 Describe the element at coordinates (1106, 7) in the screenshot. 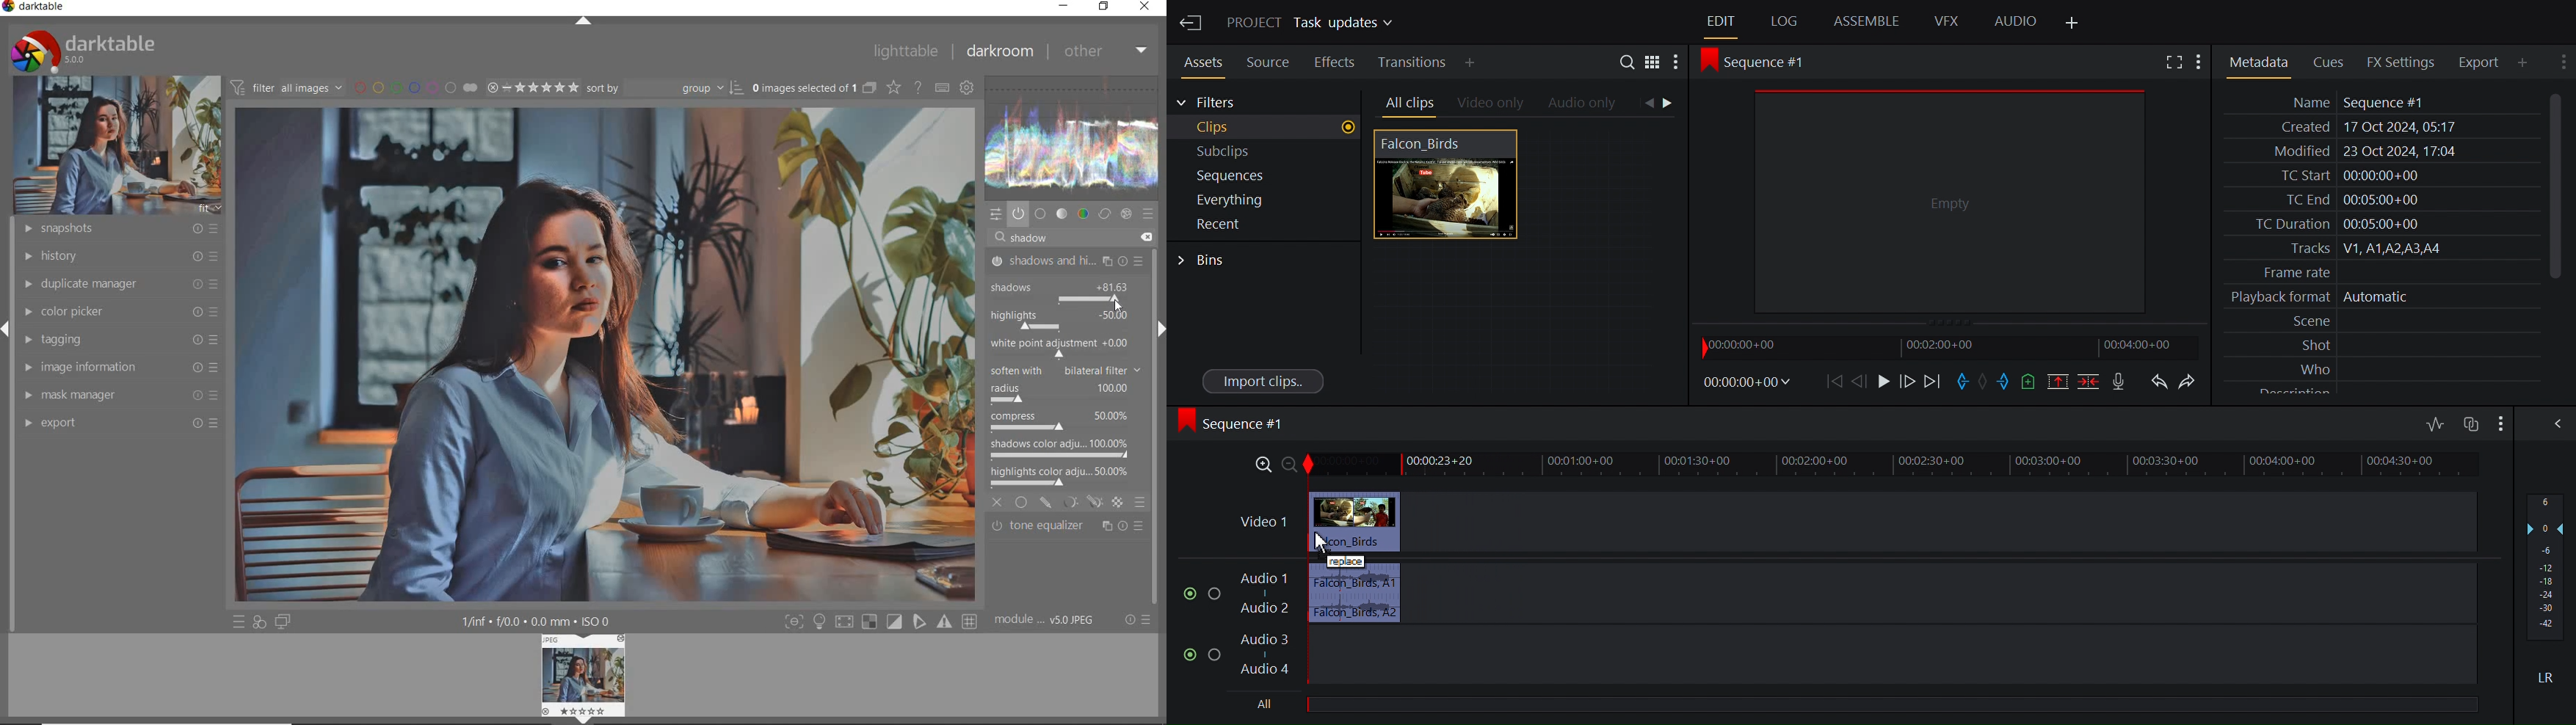

I see `restore` at that location.